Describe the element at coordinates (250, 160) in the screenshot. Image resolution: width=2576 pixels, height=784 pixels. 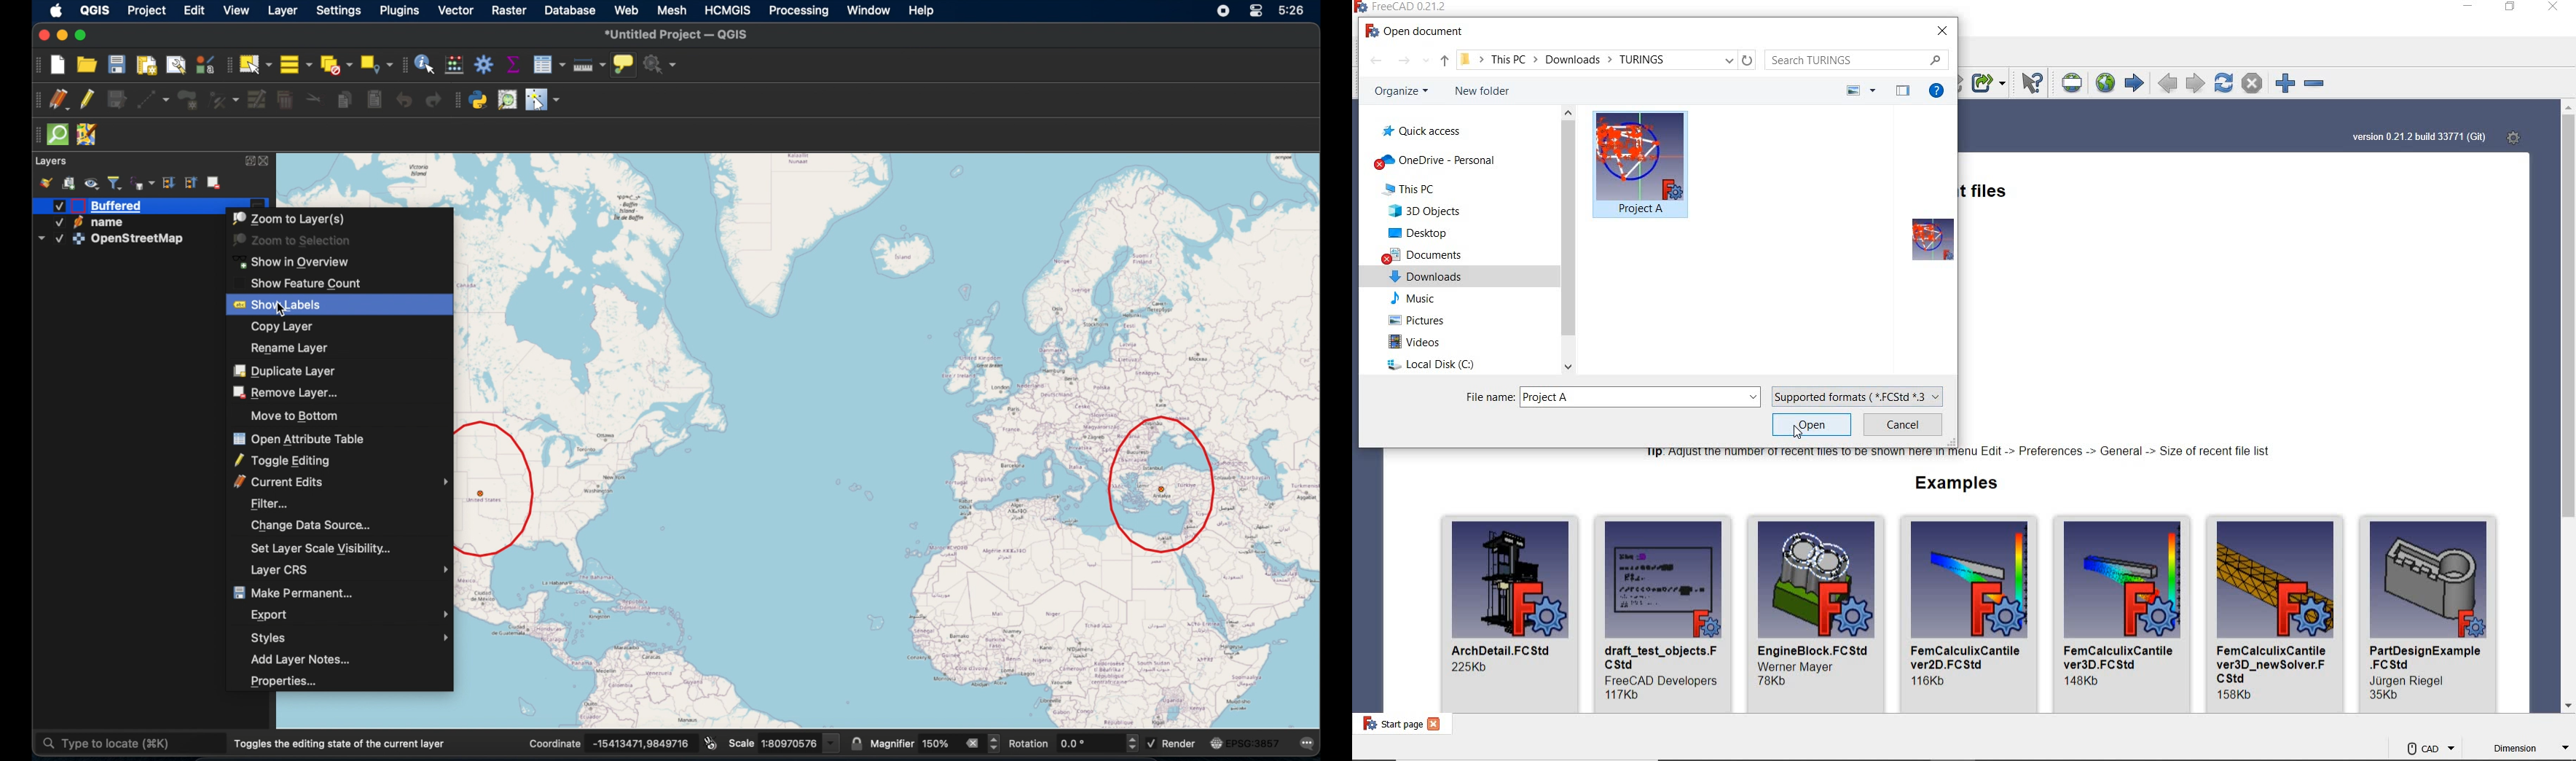
I see `expand` at that location.